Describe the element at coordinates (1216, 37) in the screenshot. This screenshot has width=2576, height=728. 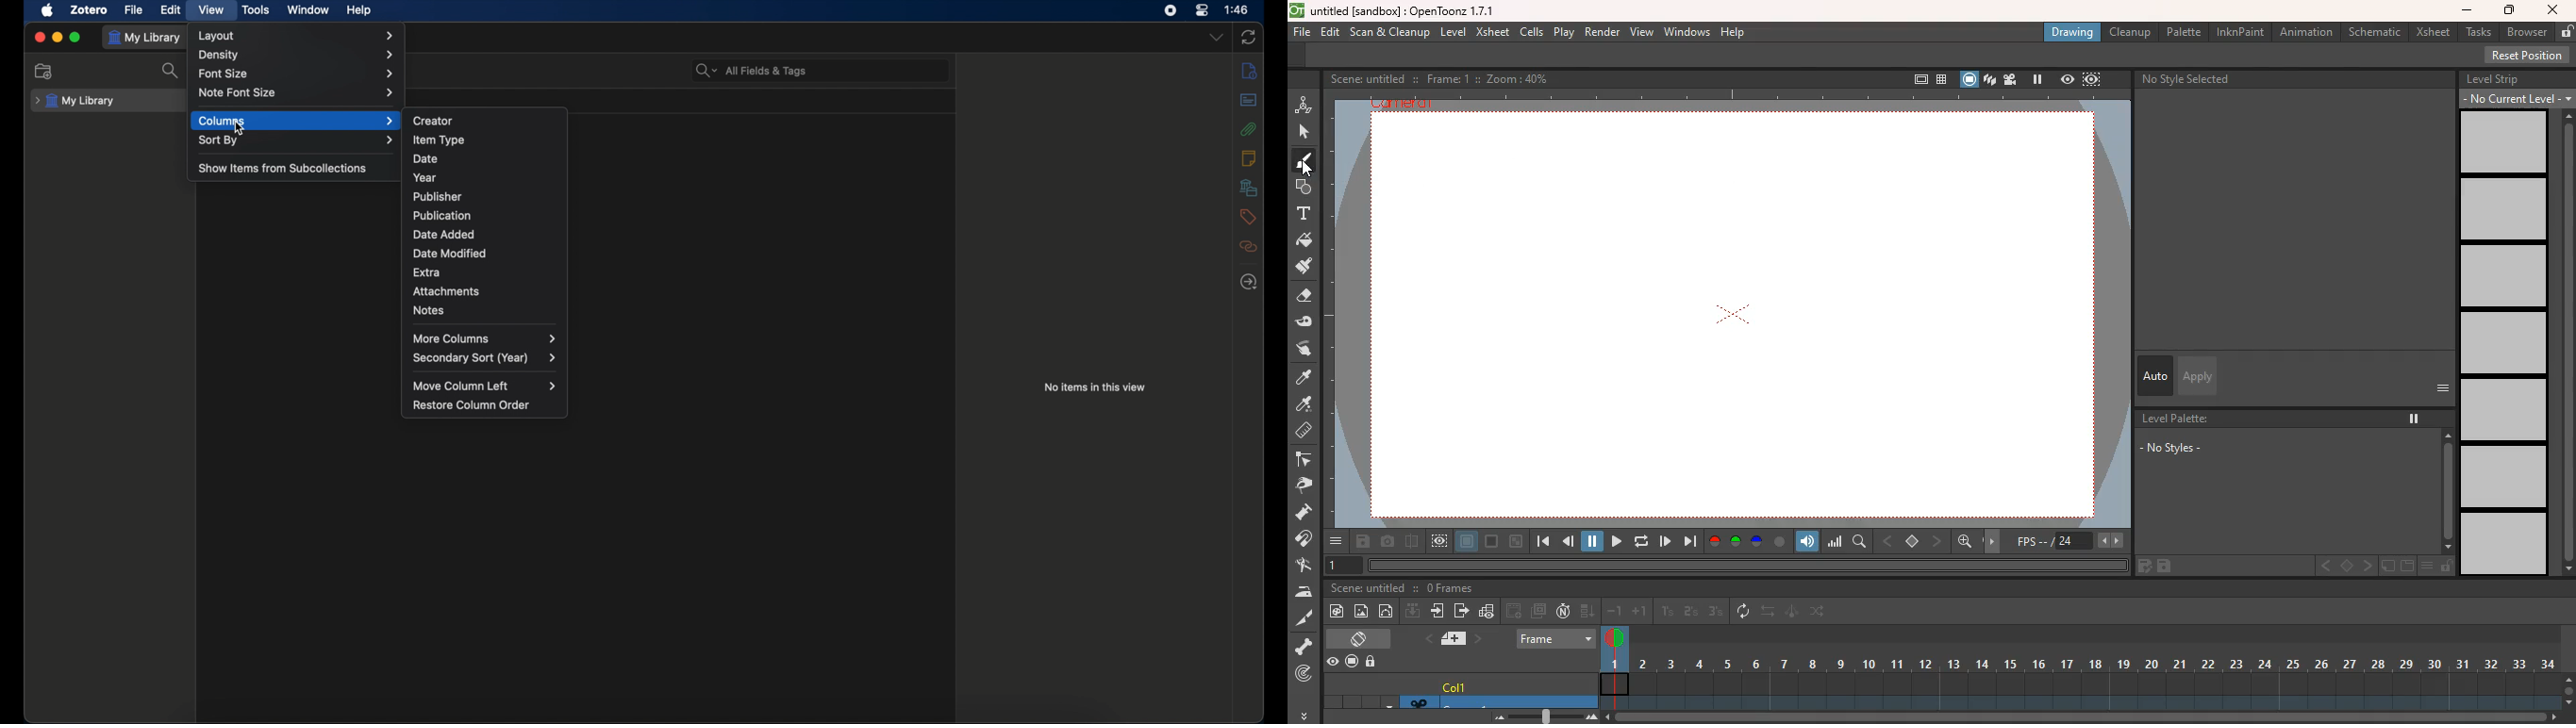
I see `dropdown` at that location.